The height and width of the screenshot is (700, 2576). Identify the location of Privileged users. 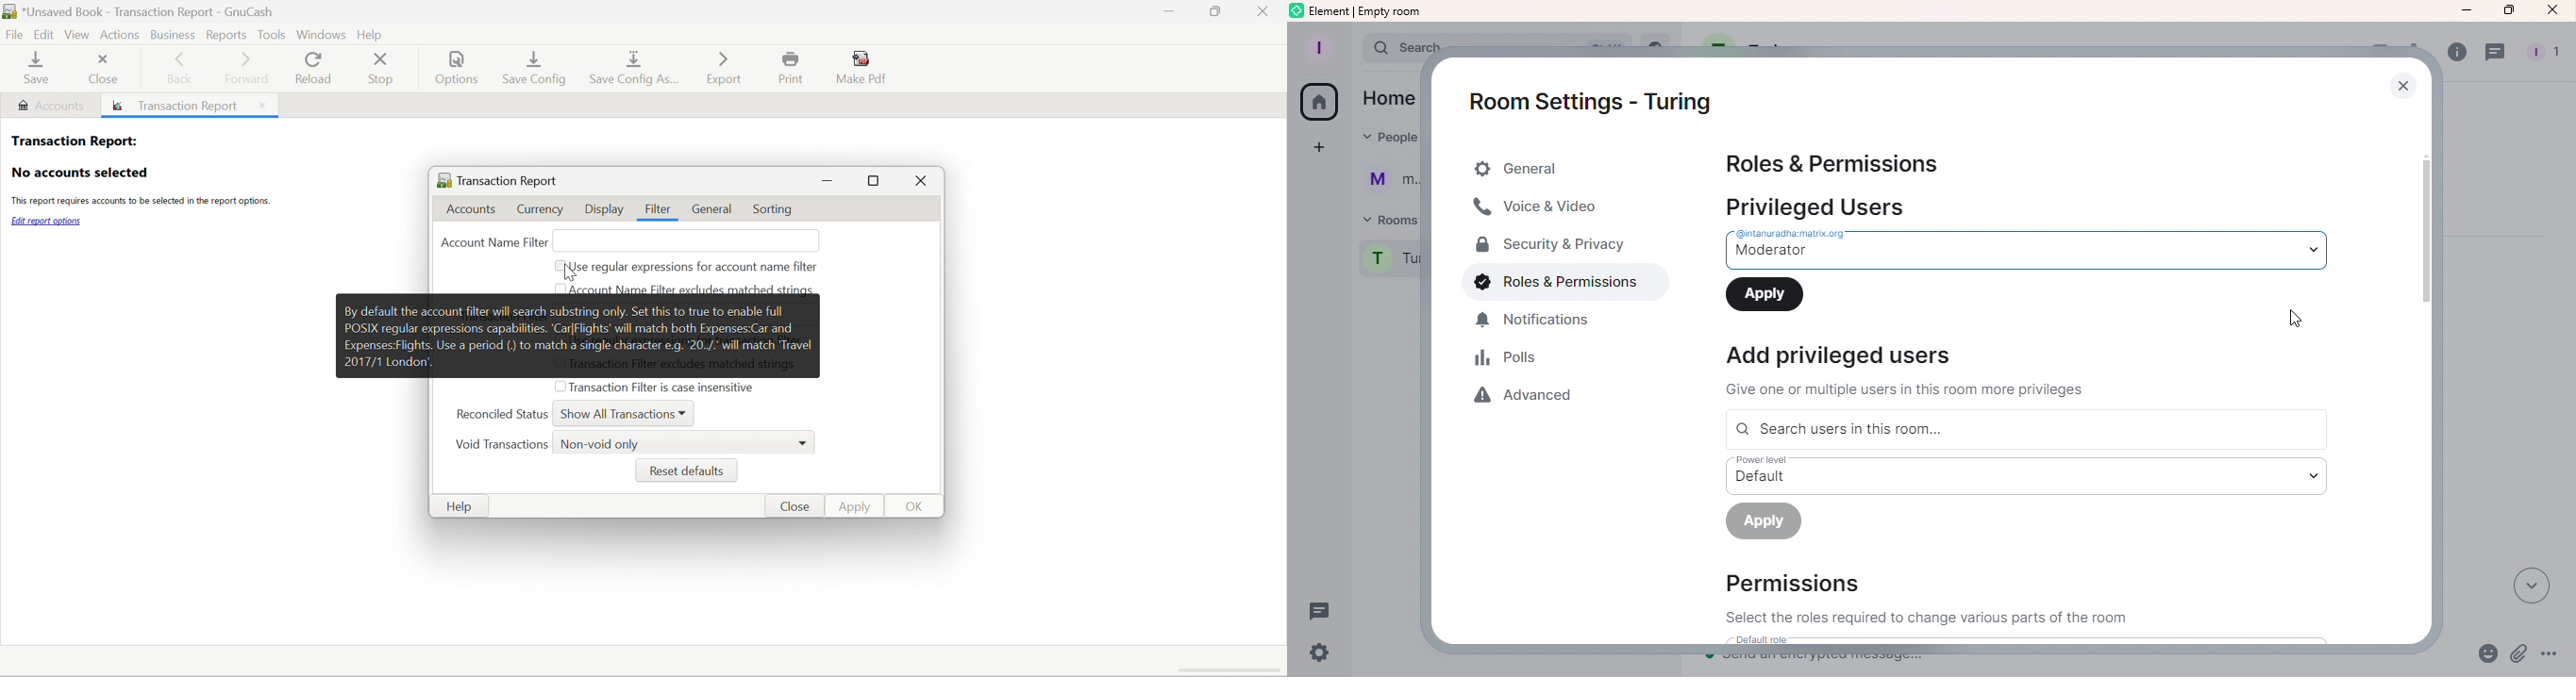
(1824, 207).